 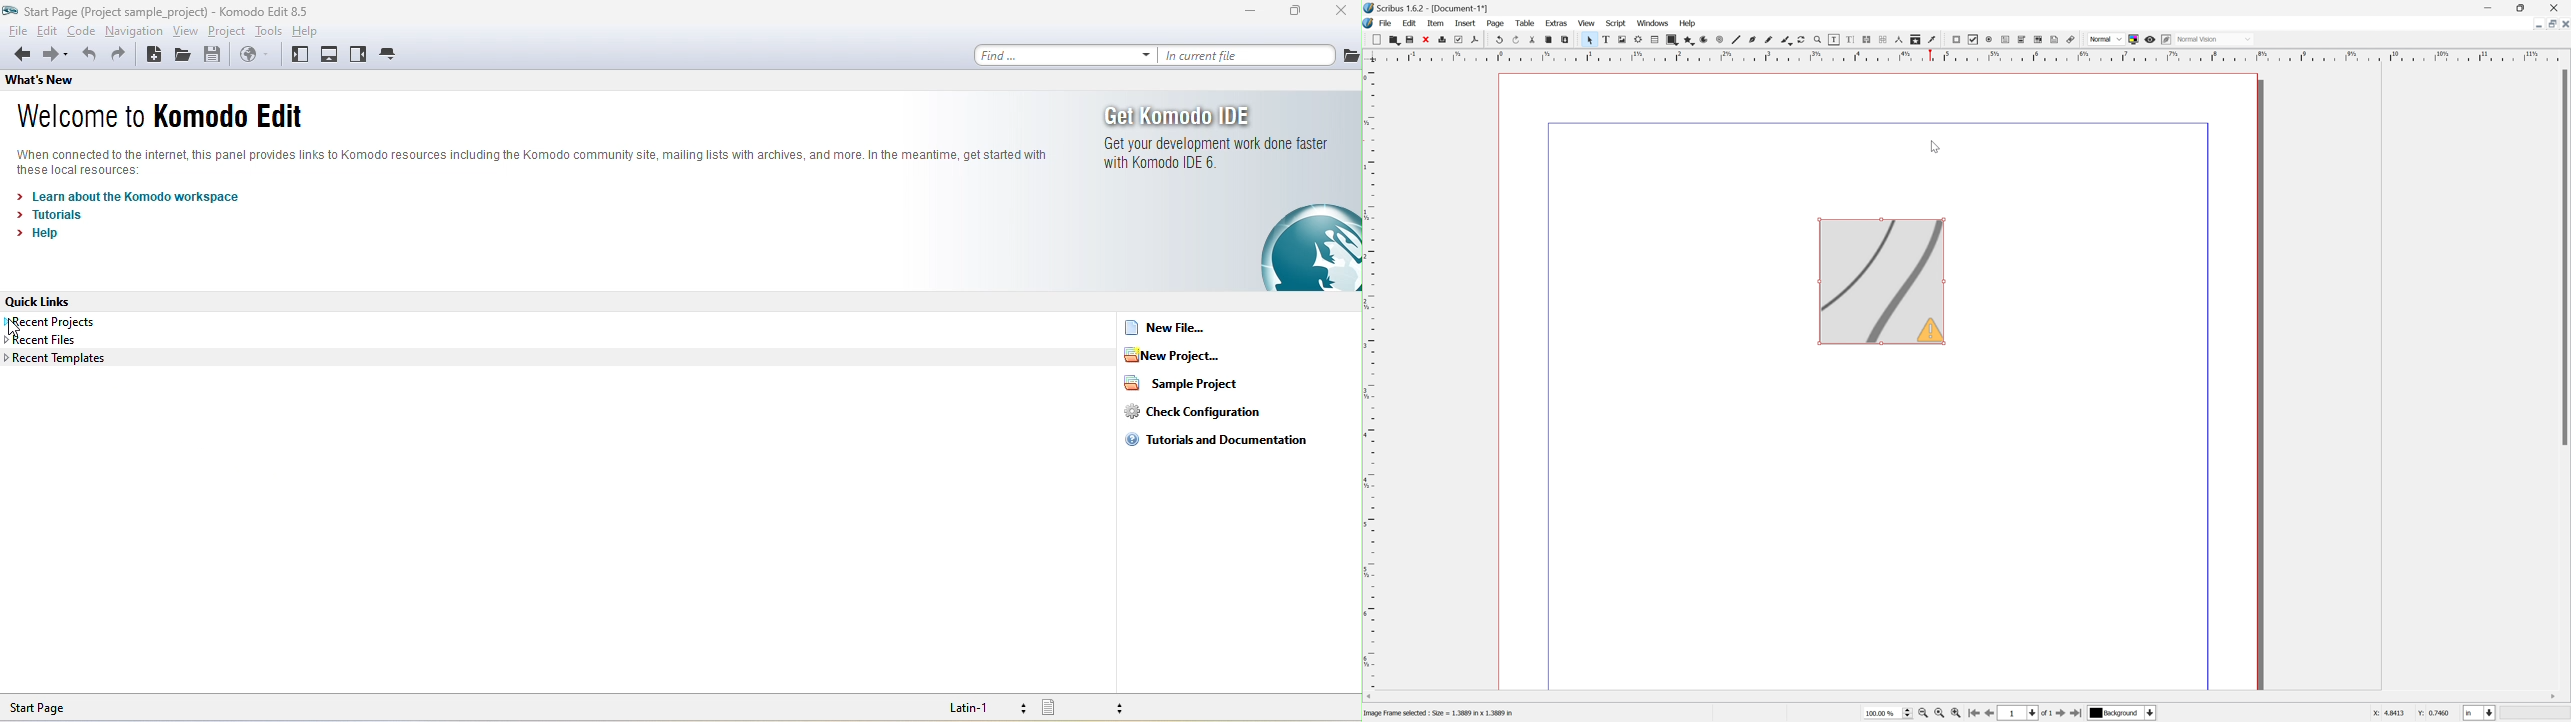 I want to click on x: 4.2698, so click(x=2386, y=714).